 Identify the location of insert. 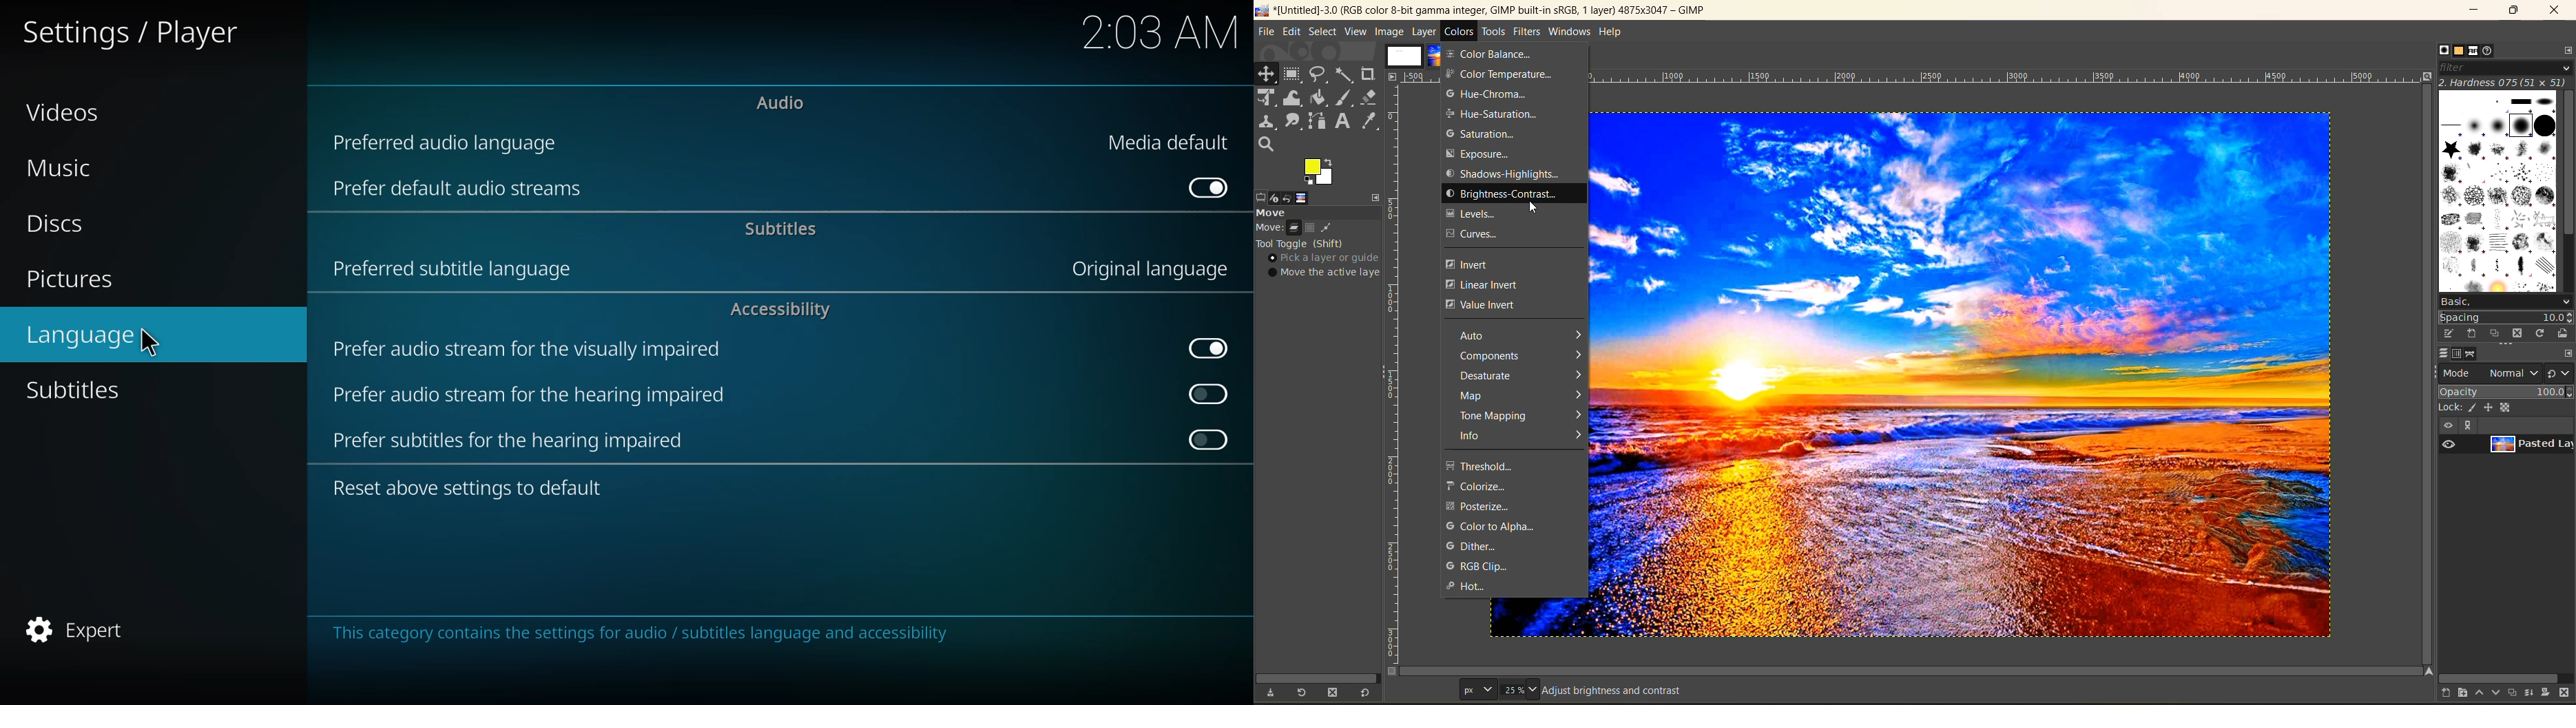
(1478, 264).